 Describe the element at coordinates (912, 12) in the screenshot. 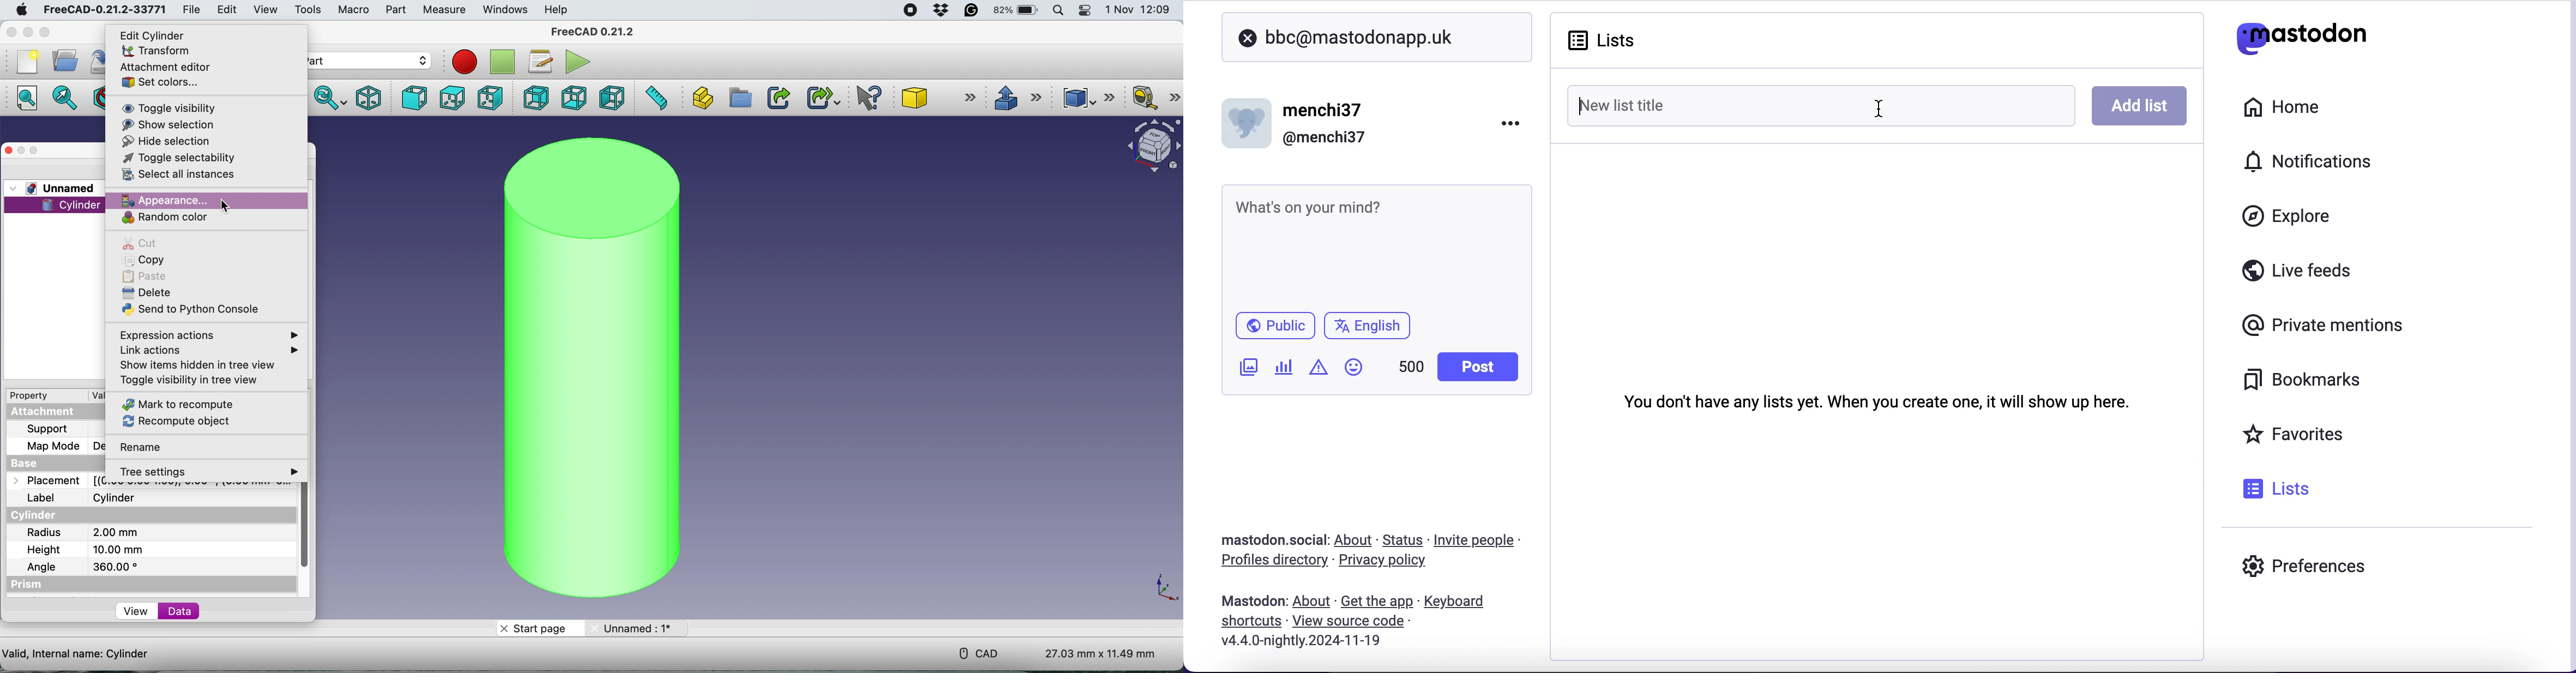

I see `screen recorder` at that location.